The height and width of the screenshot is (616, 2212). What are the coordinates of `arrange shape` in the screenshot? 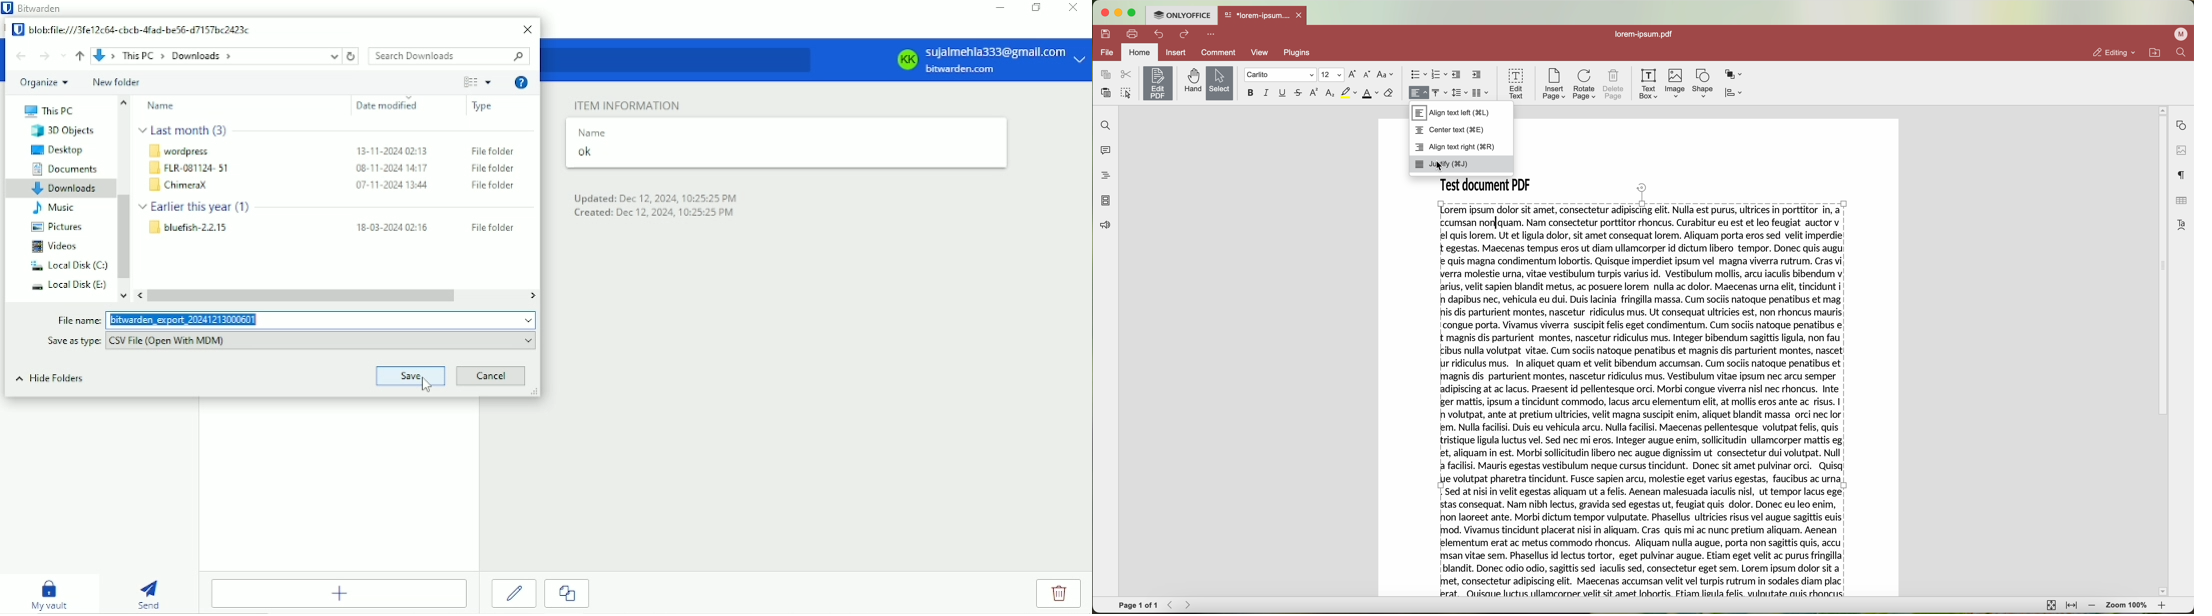 It's located at (1733, 73).